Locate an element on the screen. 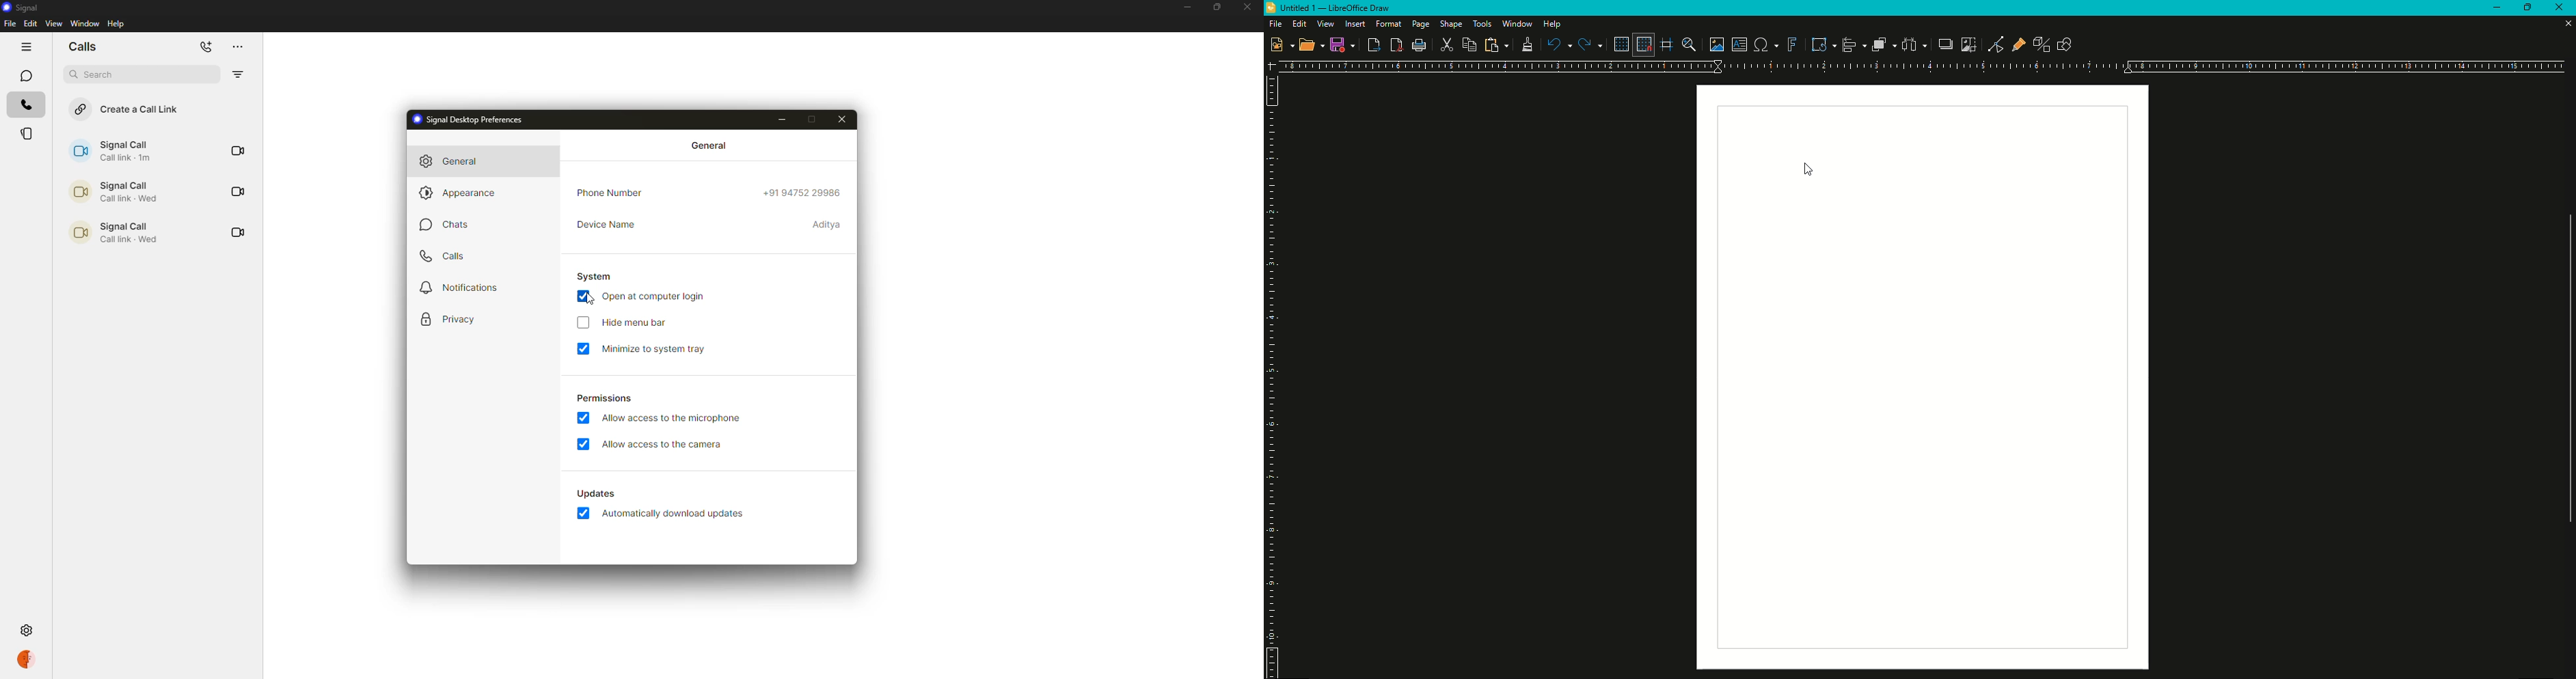 This screenshot has height=700, width=2576. Show draw function is located at coordinates (2067, 45).